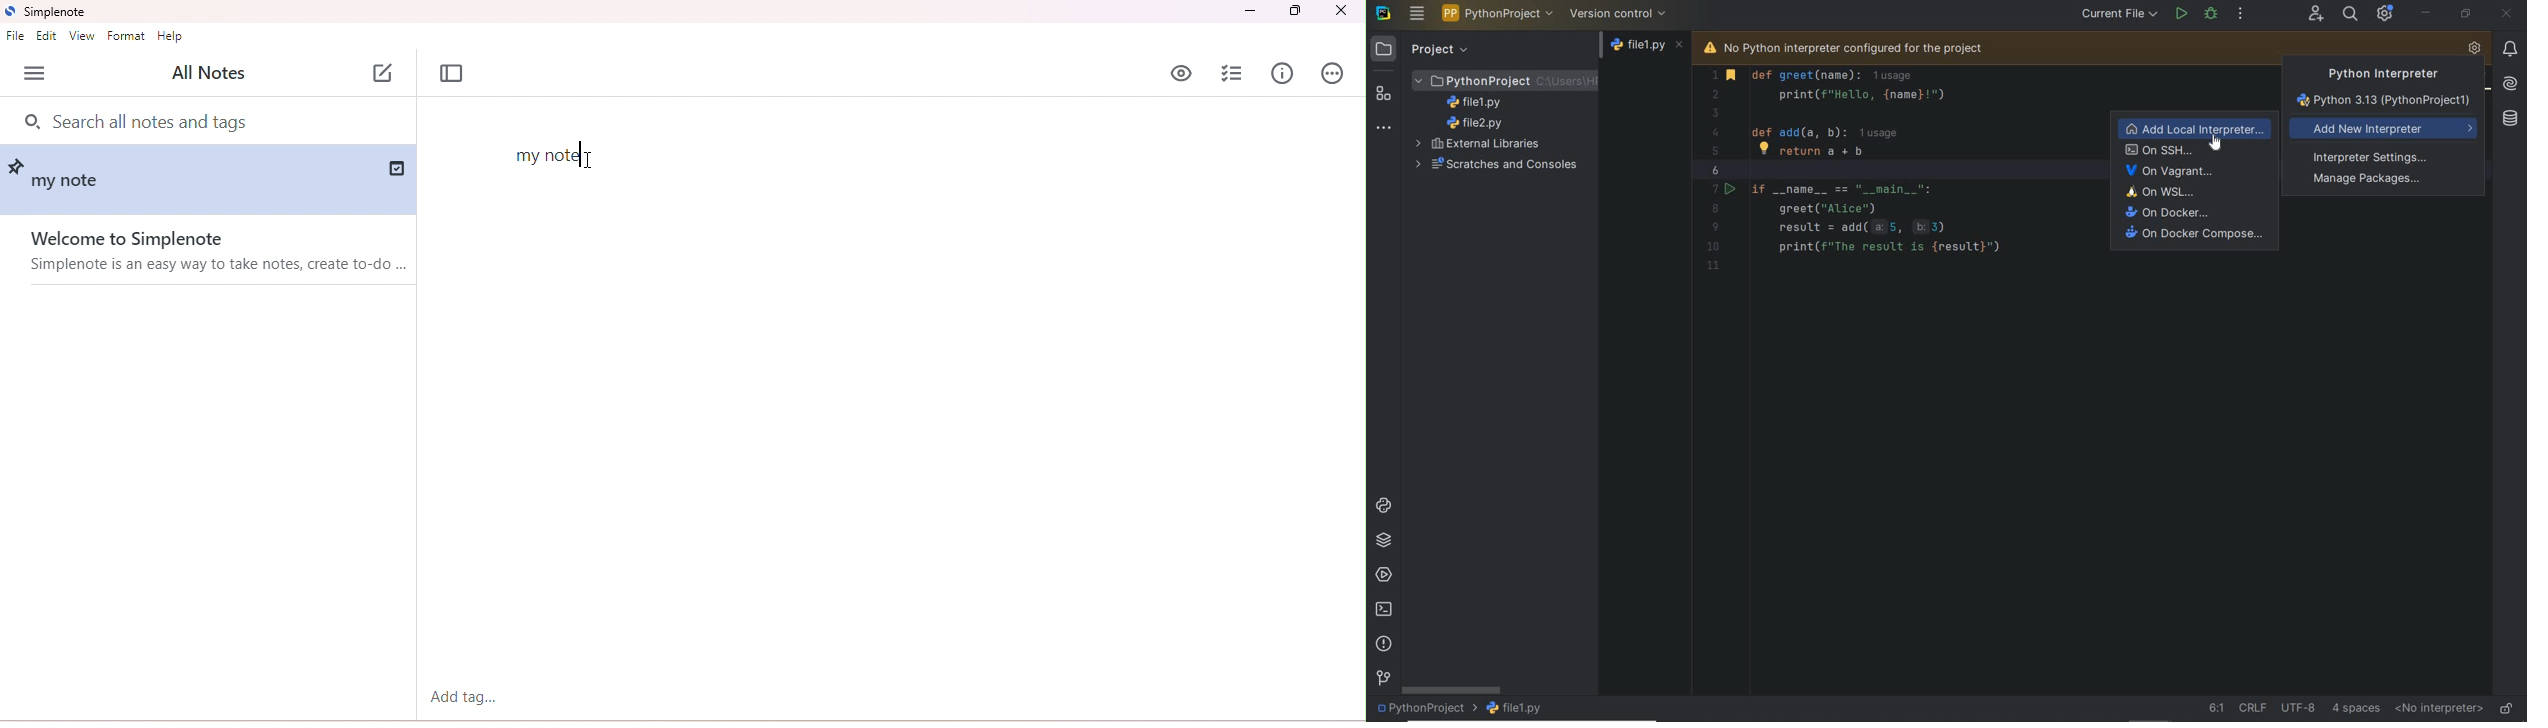 This screenshot has width=2548, height=728. I want to click on my note, so click(71, 184).